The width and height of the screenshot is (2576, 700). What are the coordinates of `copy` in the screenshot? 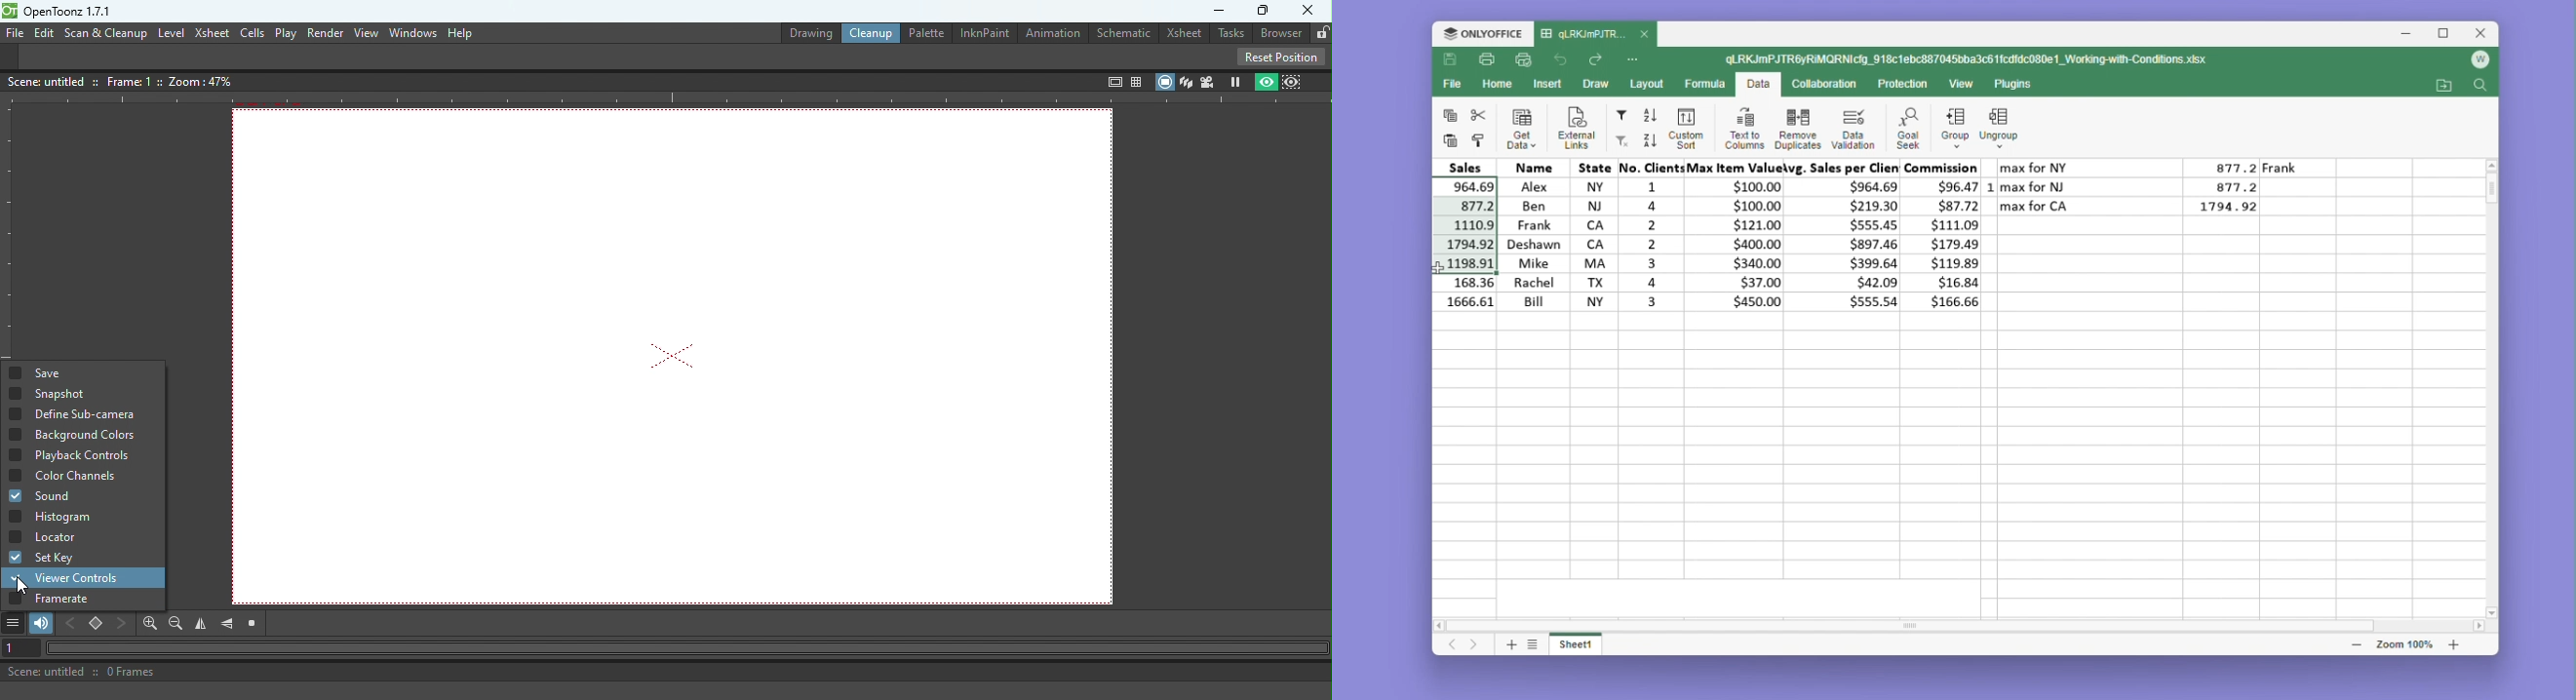 It's located at (1450, 114).